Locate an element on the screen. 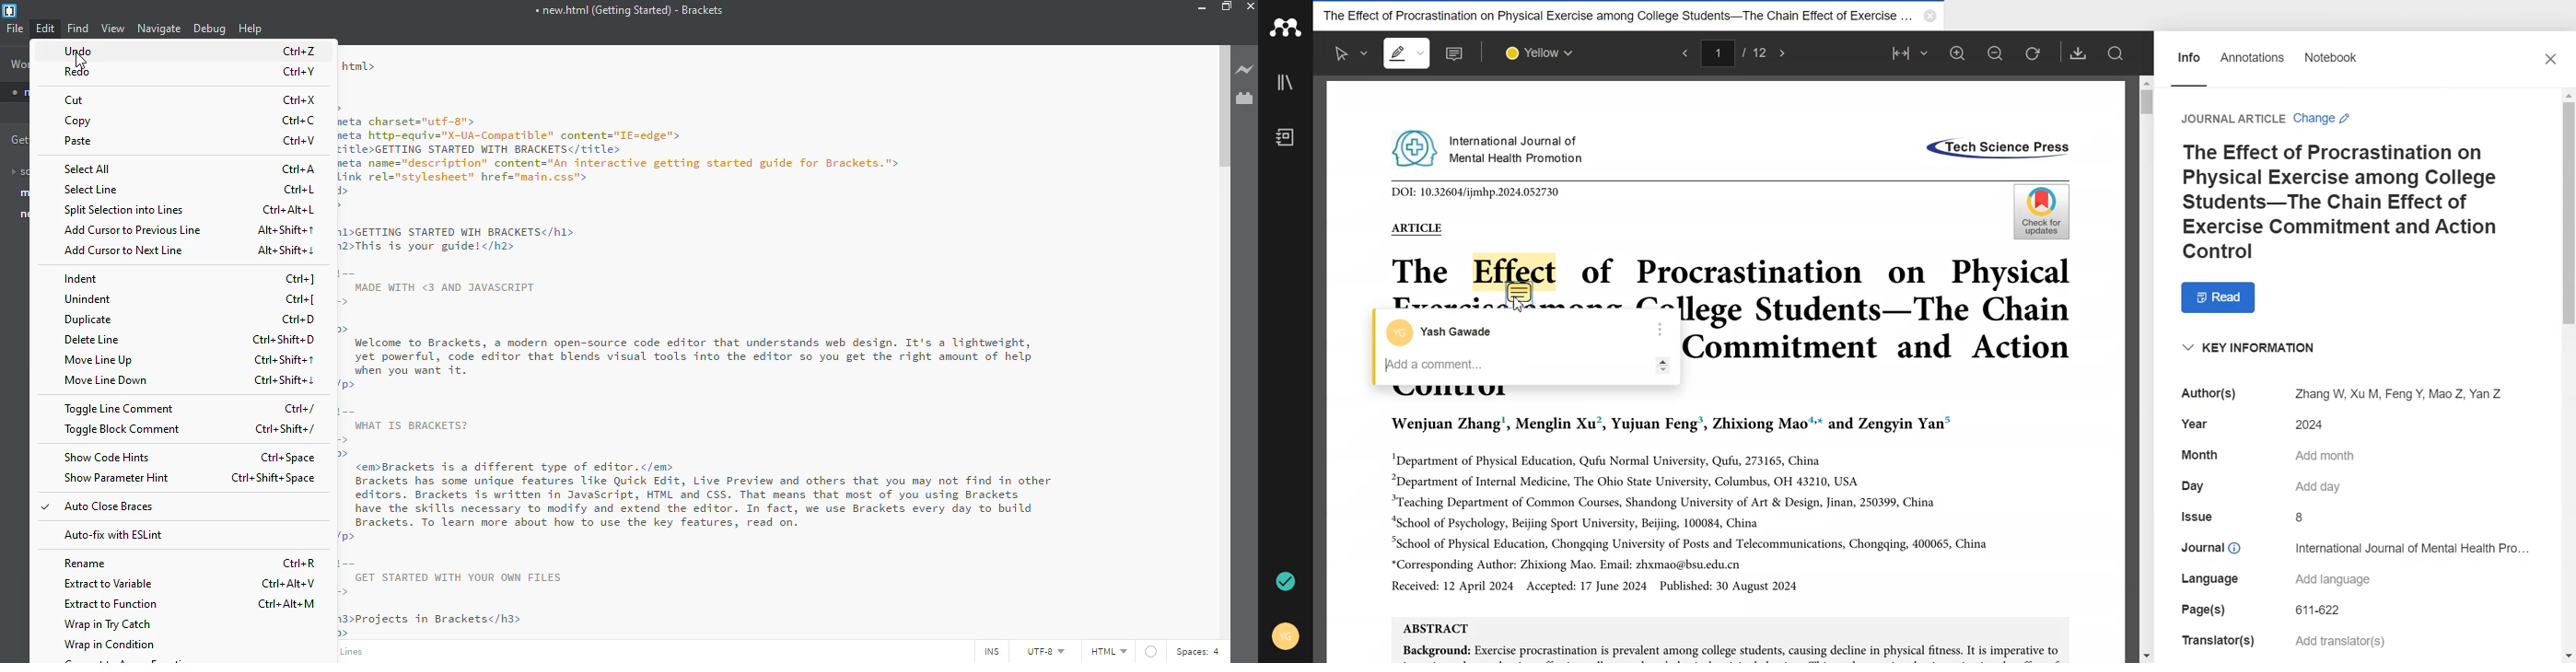  Vertical Scroll bar is located at coordinates (2146, 368).